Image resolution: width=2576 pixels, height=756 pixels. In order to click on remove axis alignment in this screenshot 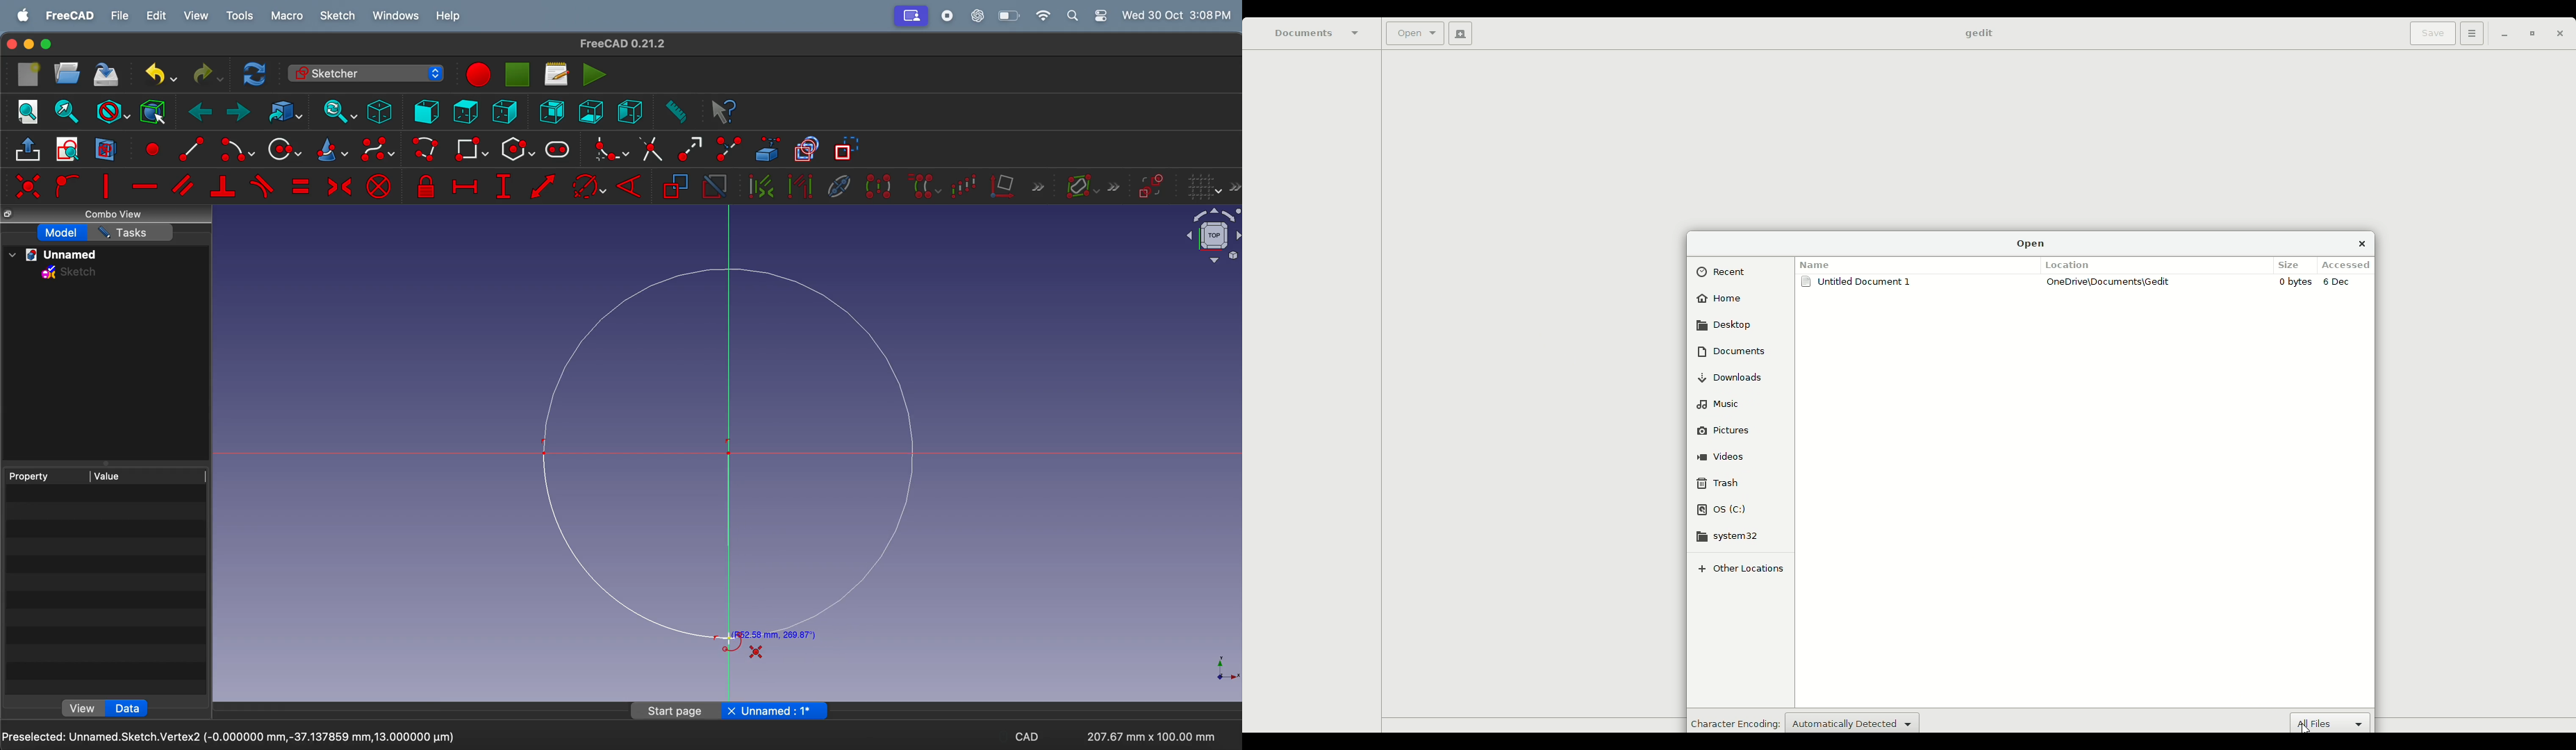, I will do `click(1018, 185)`.